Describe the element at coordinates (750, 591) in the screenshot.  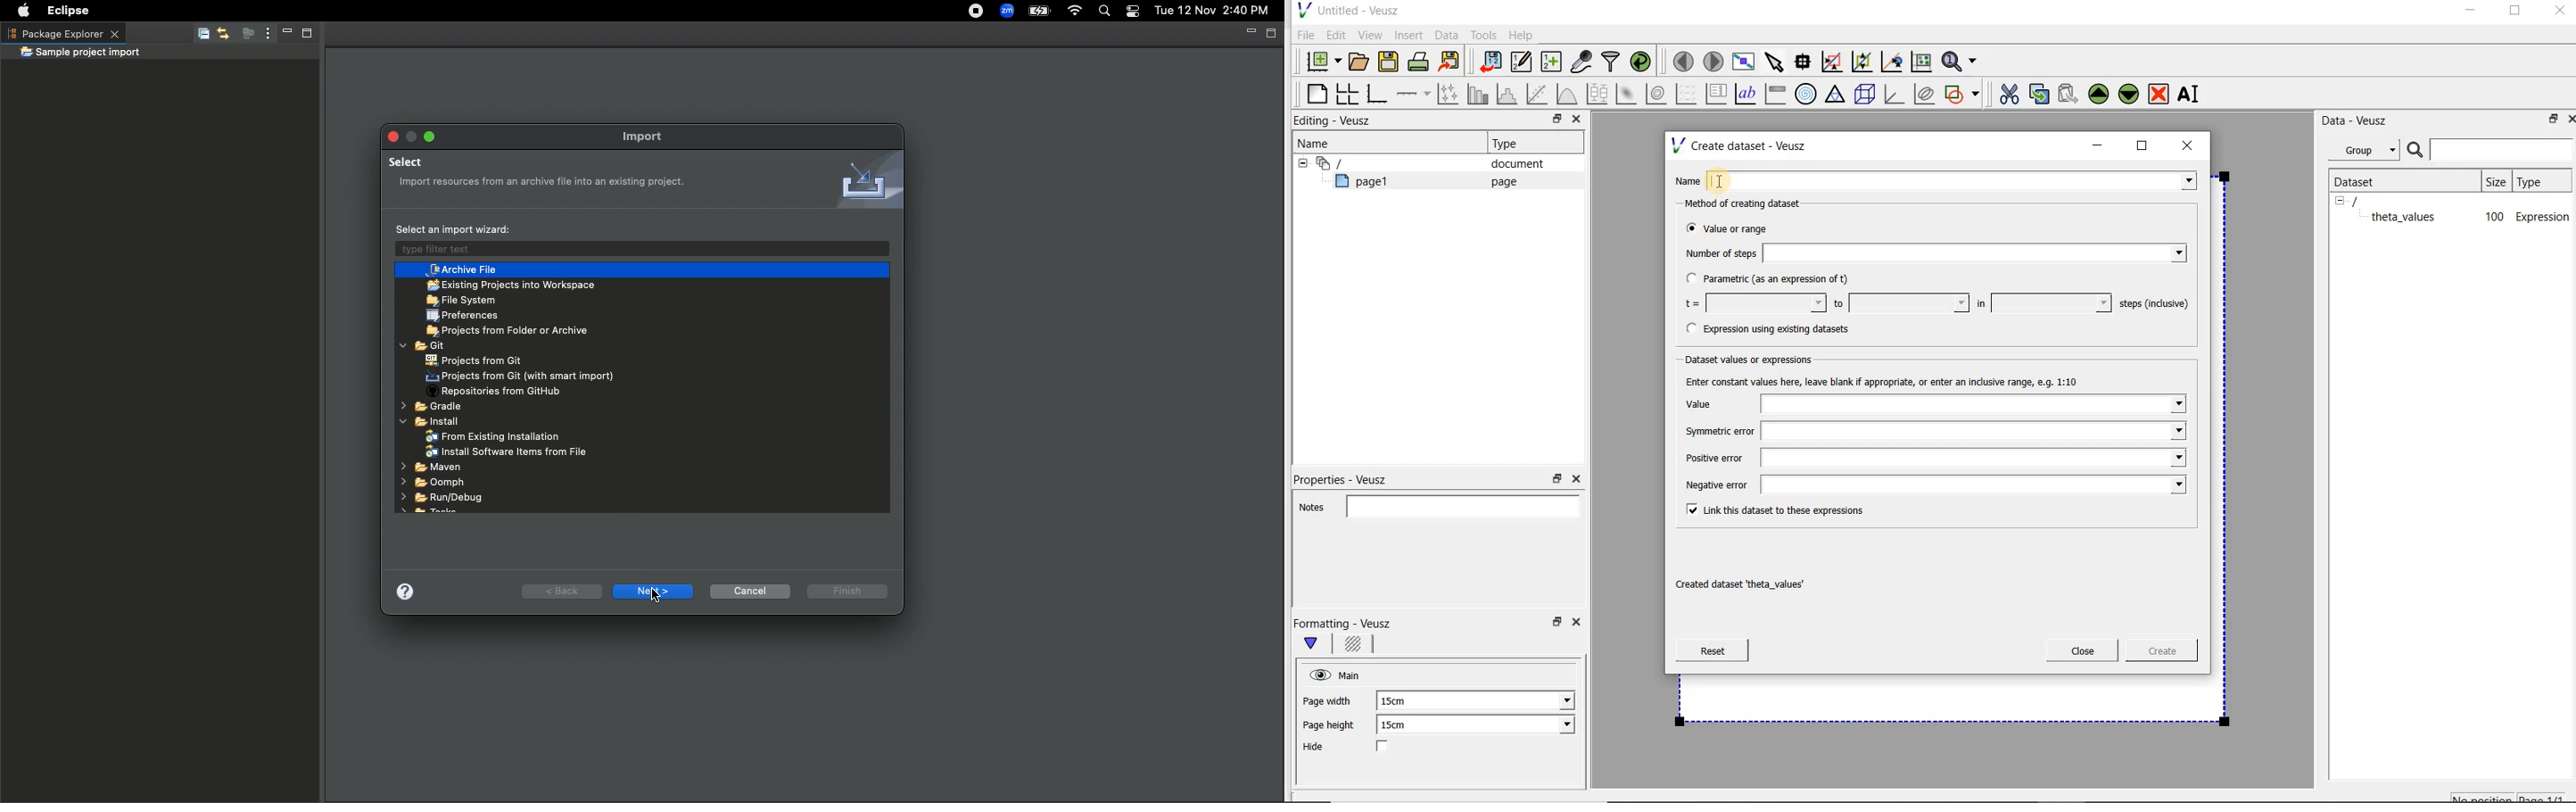
I see `Cancel` at that location.